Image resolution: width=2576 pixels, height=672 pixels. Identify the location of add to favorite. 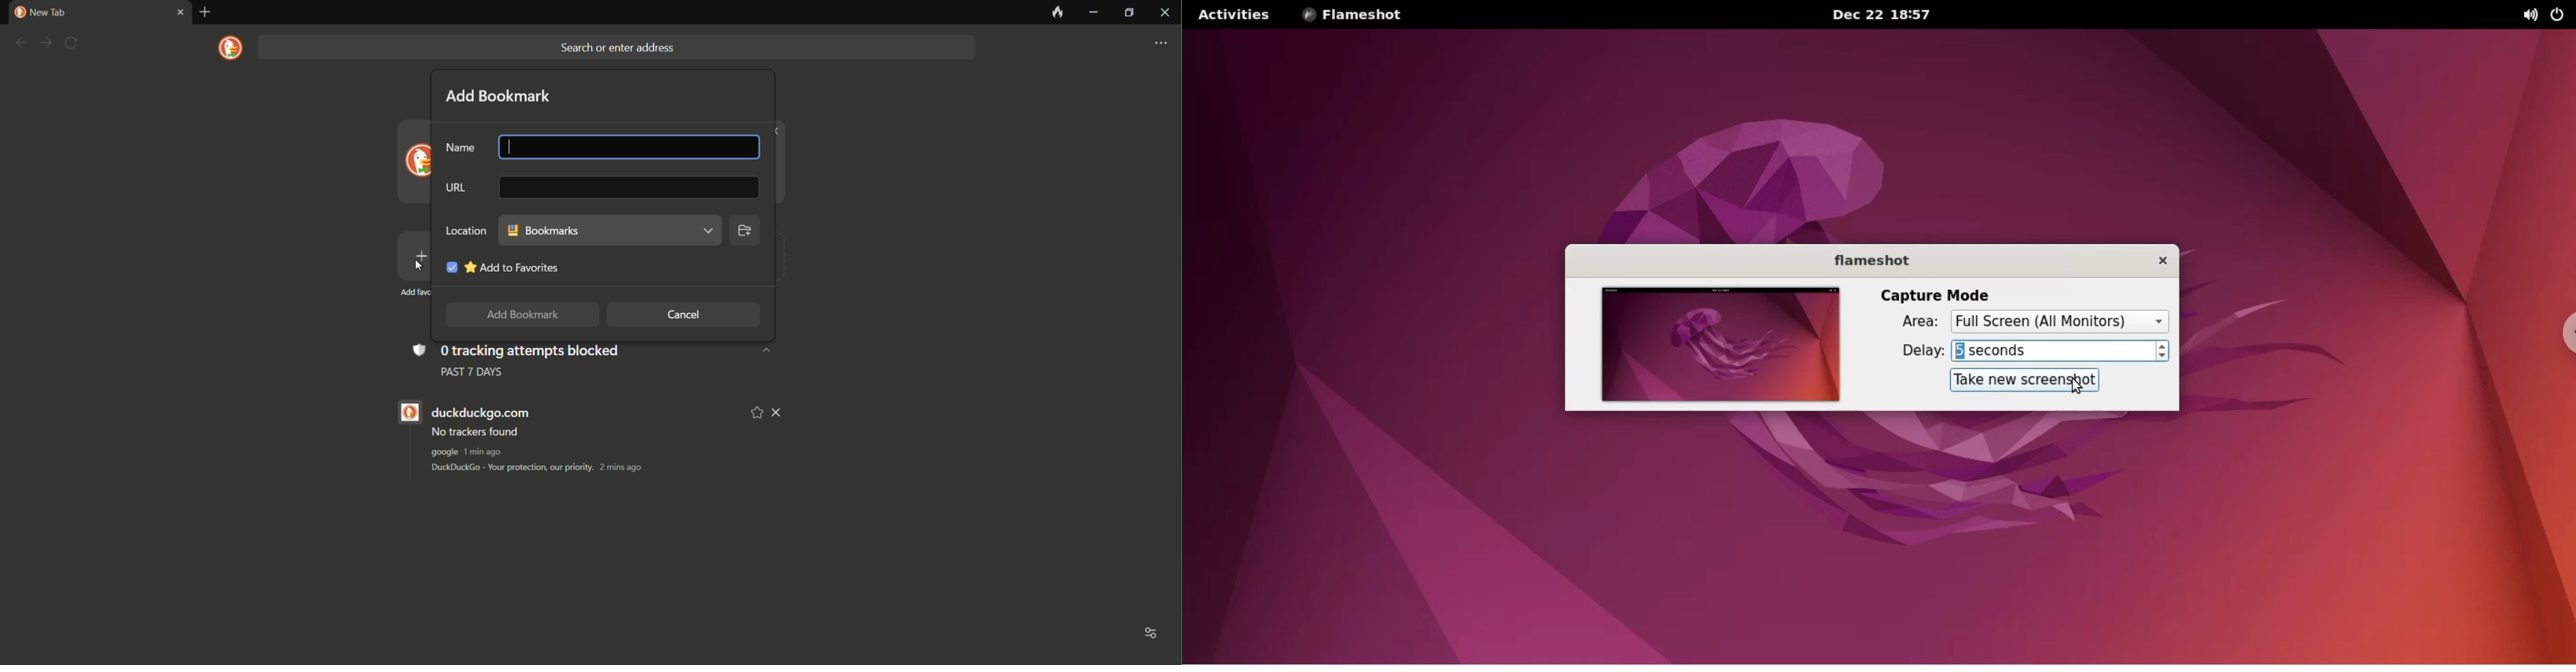
(500, 265).